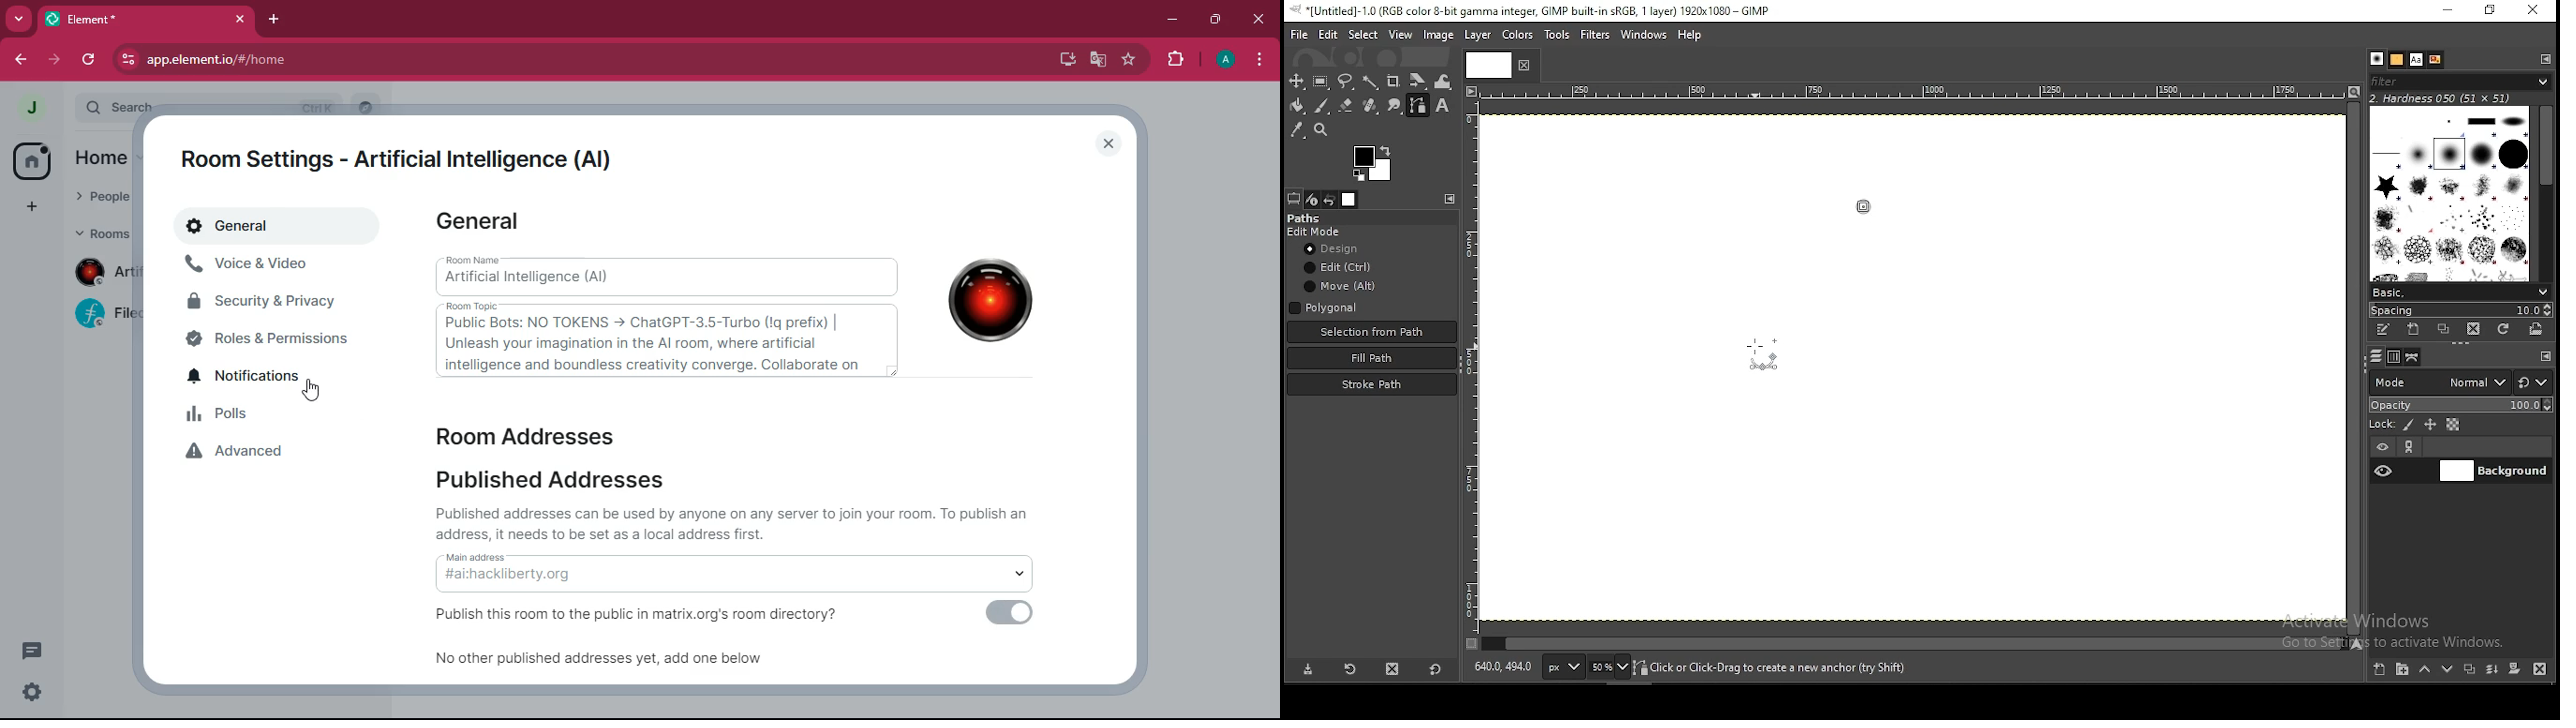  Describe the element at coordinates (2460, 291) in the screenshot. I see `brush presets` at that location.